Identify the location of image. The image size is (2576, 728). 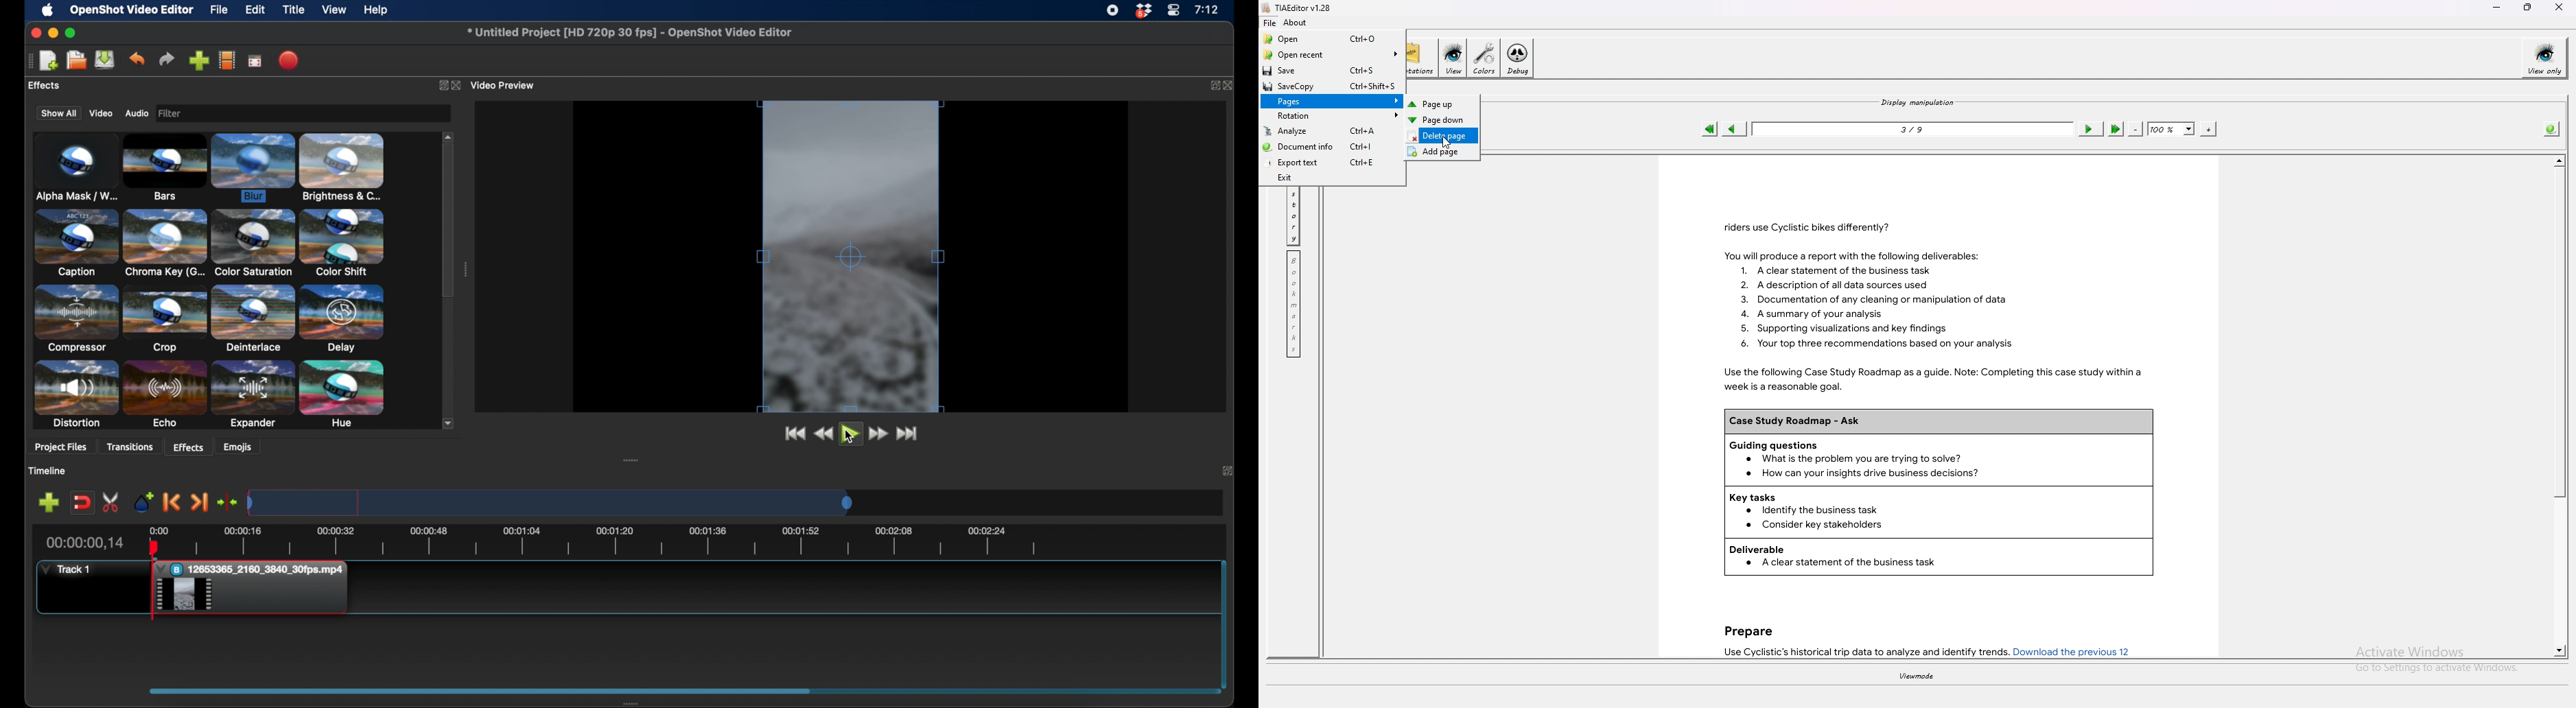
(173, 114).